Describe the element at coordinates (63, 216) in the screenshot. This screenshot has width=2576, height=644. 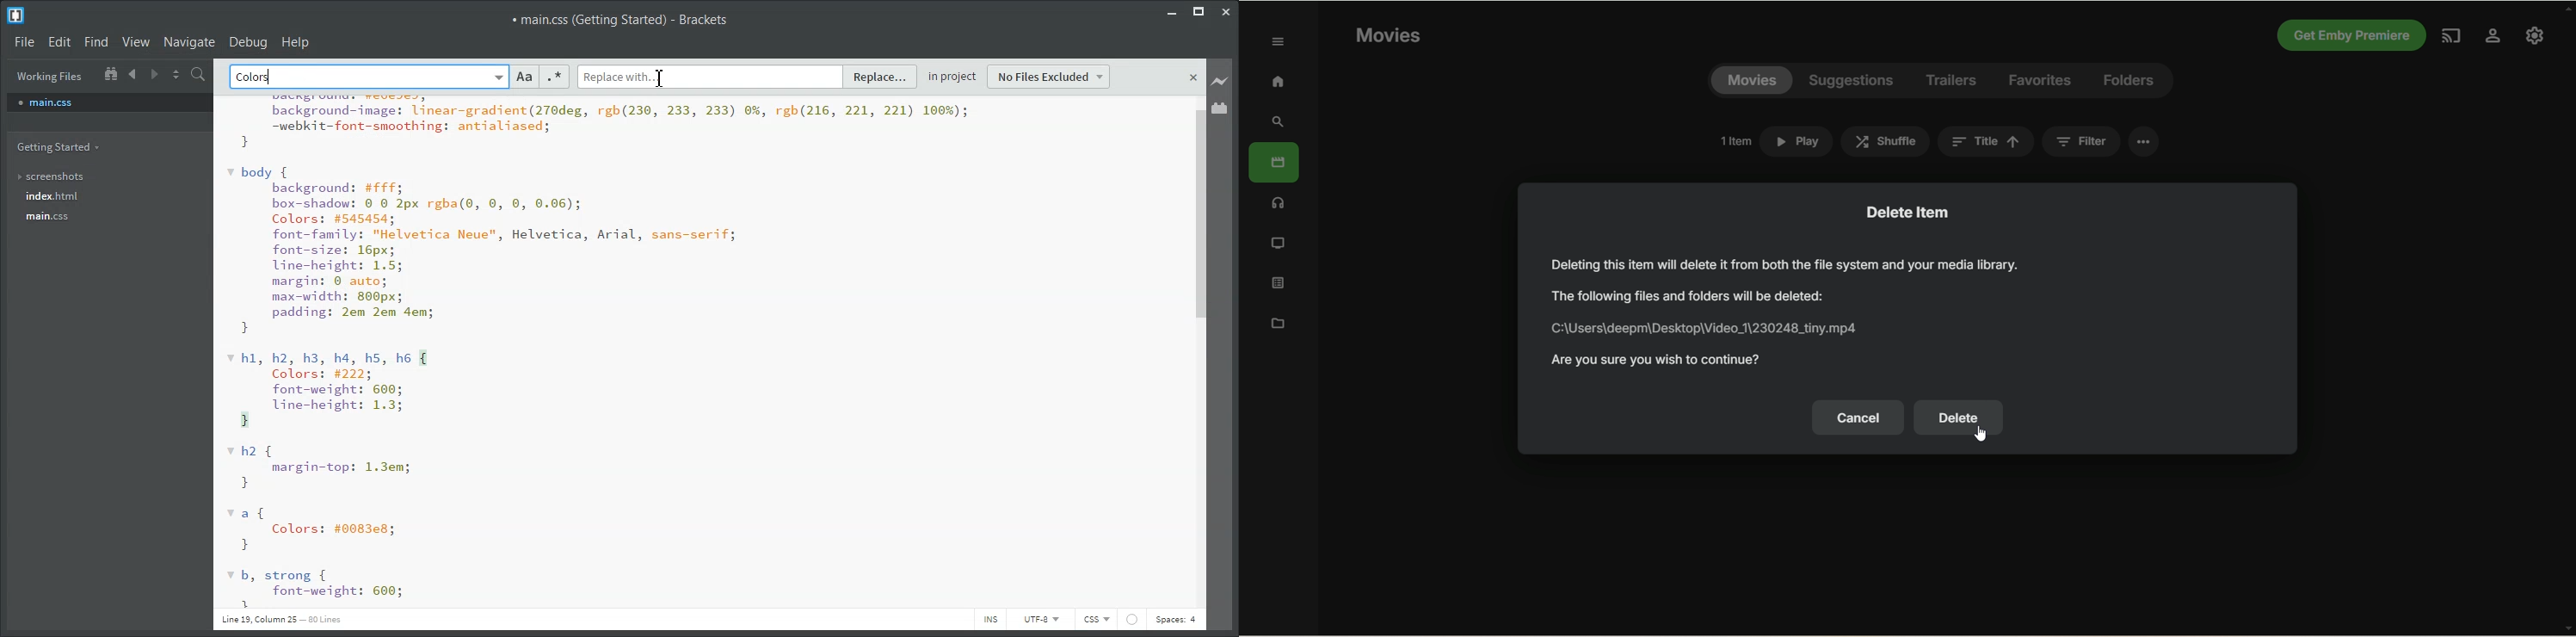
I see `main.css` at that location.